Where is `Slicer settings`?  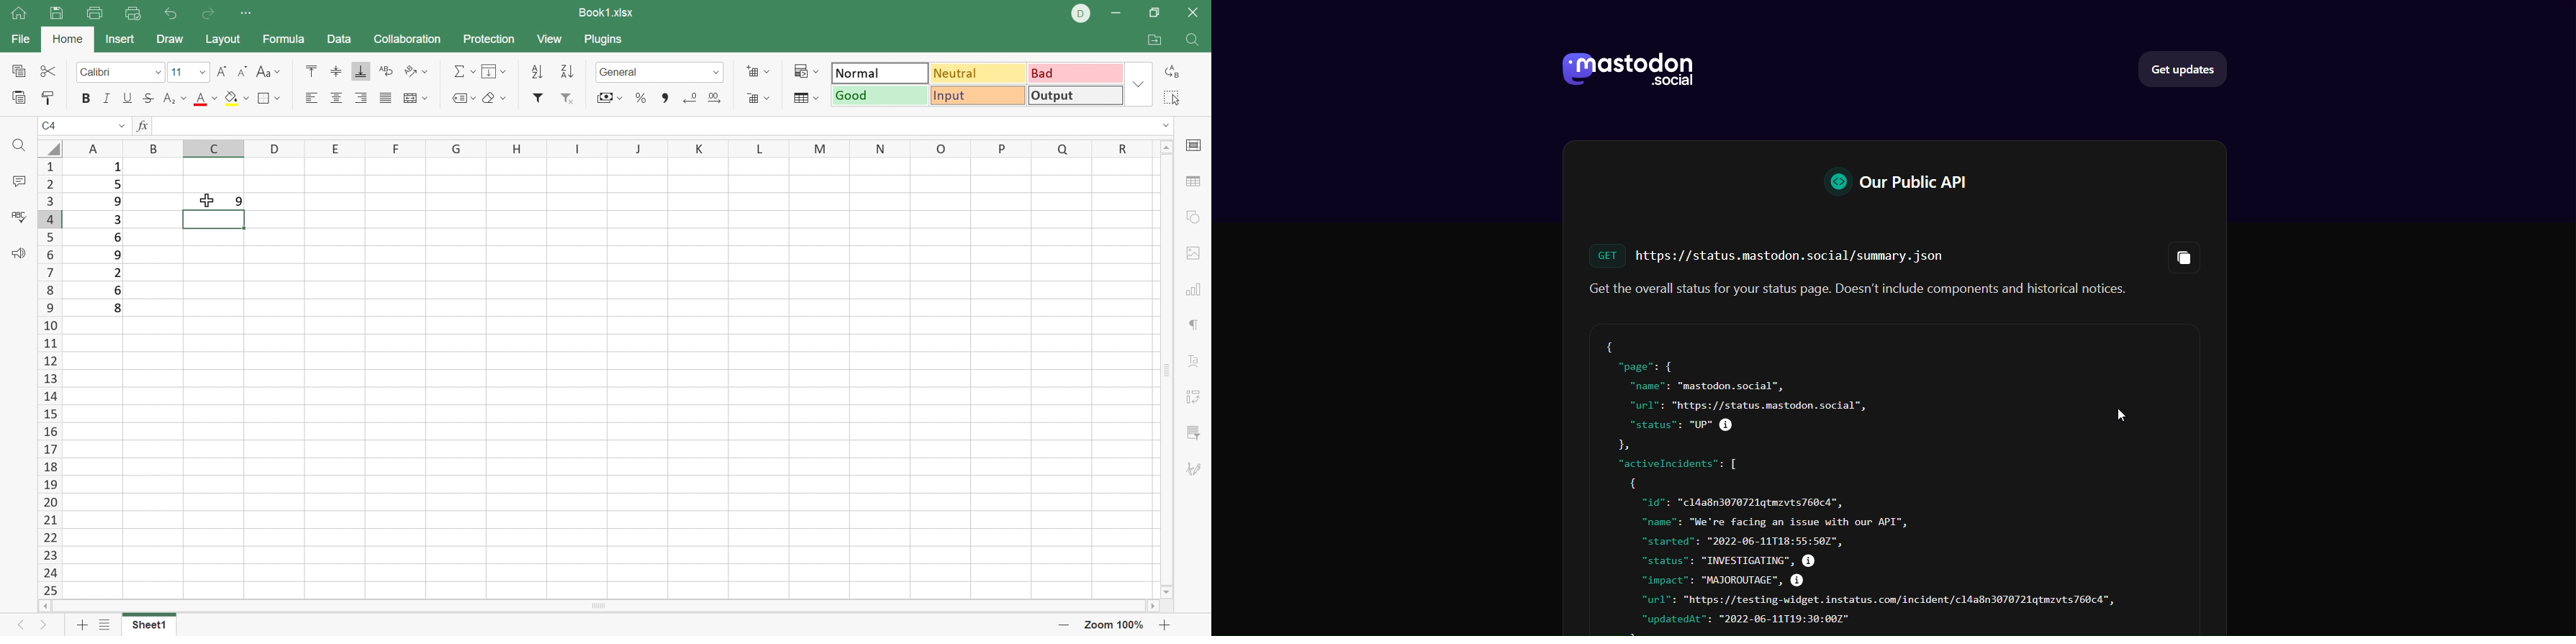 Slicer settings is located at coordinates (1191, 433).